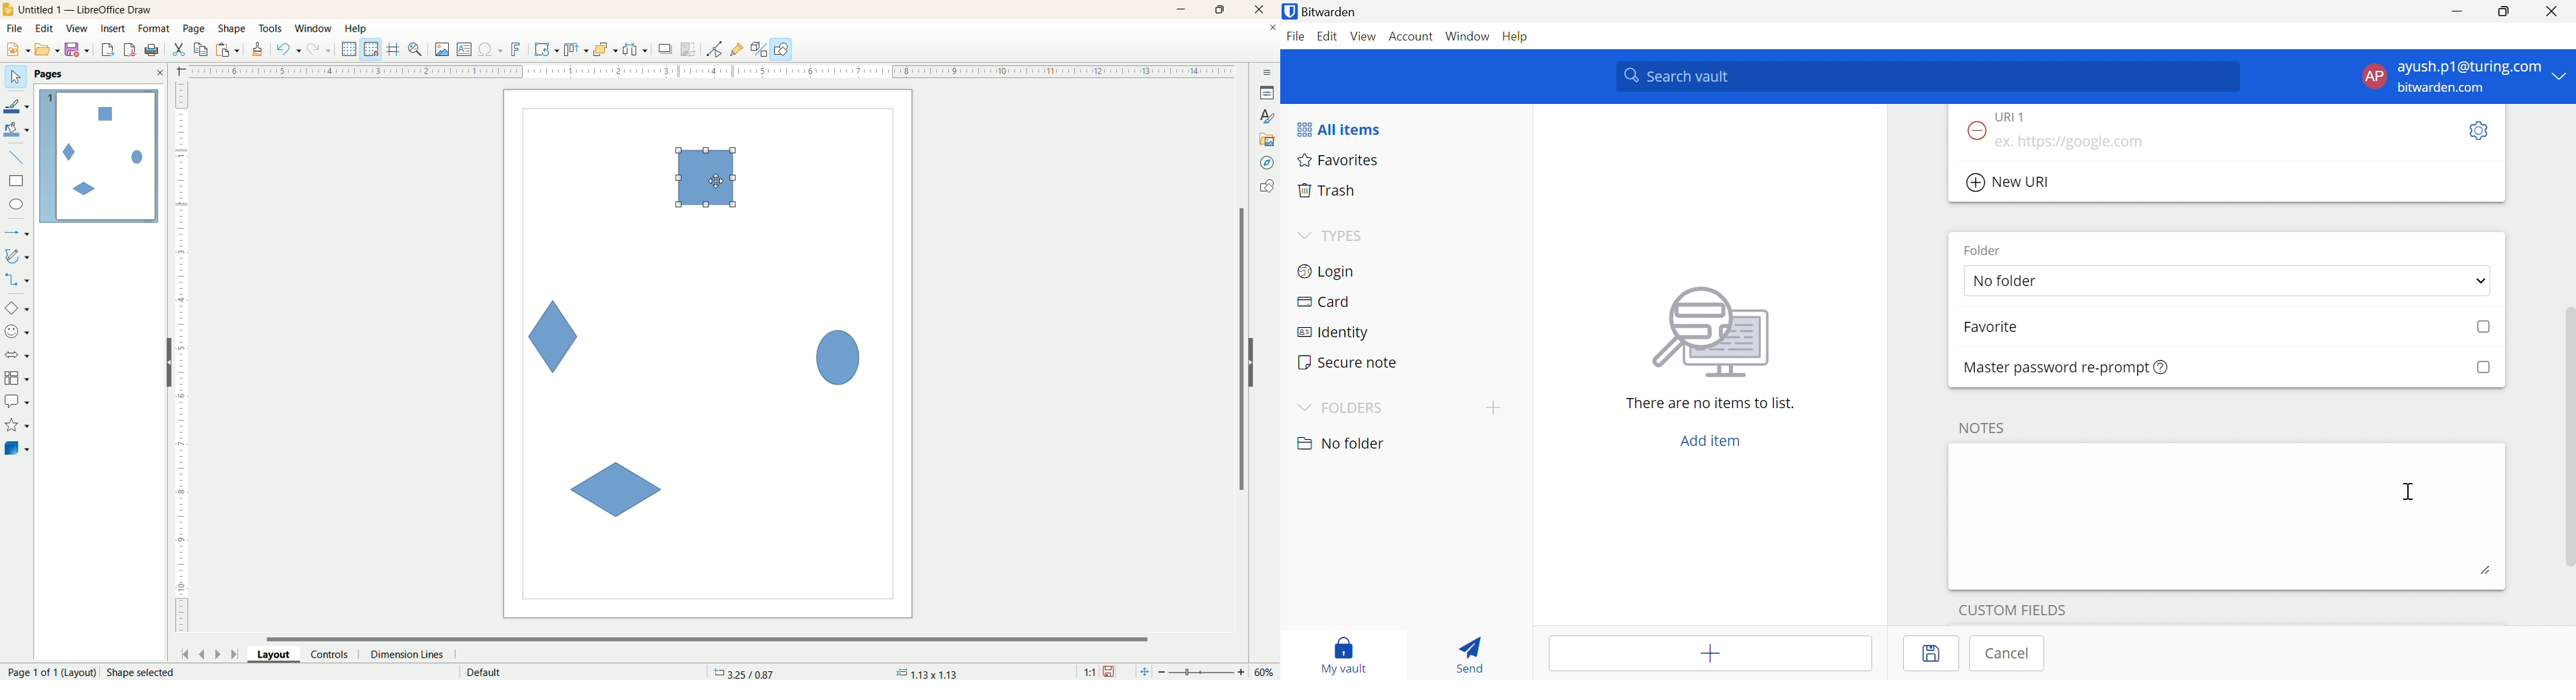 This screenshot has height=700, width=2576. What do you see at coordinates (716, 637) in the screenshot?
I see `horizontal scroll bar` at bounding box center [716, 637].